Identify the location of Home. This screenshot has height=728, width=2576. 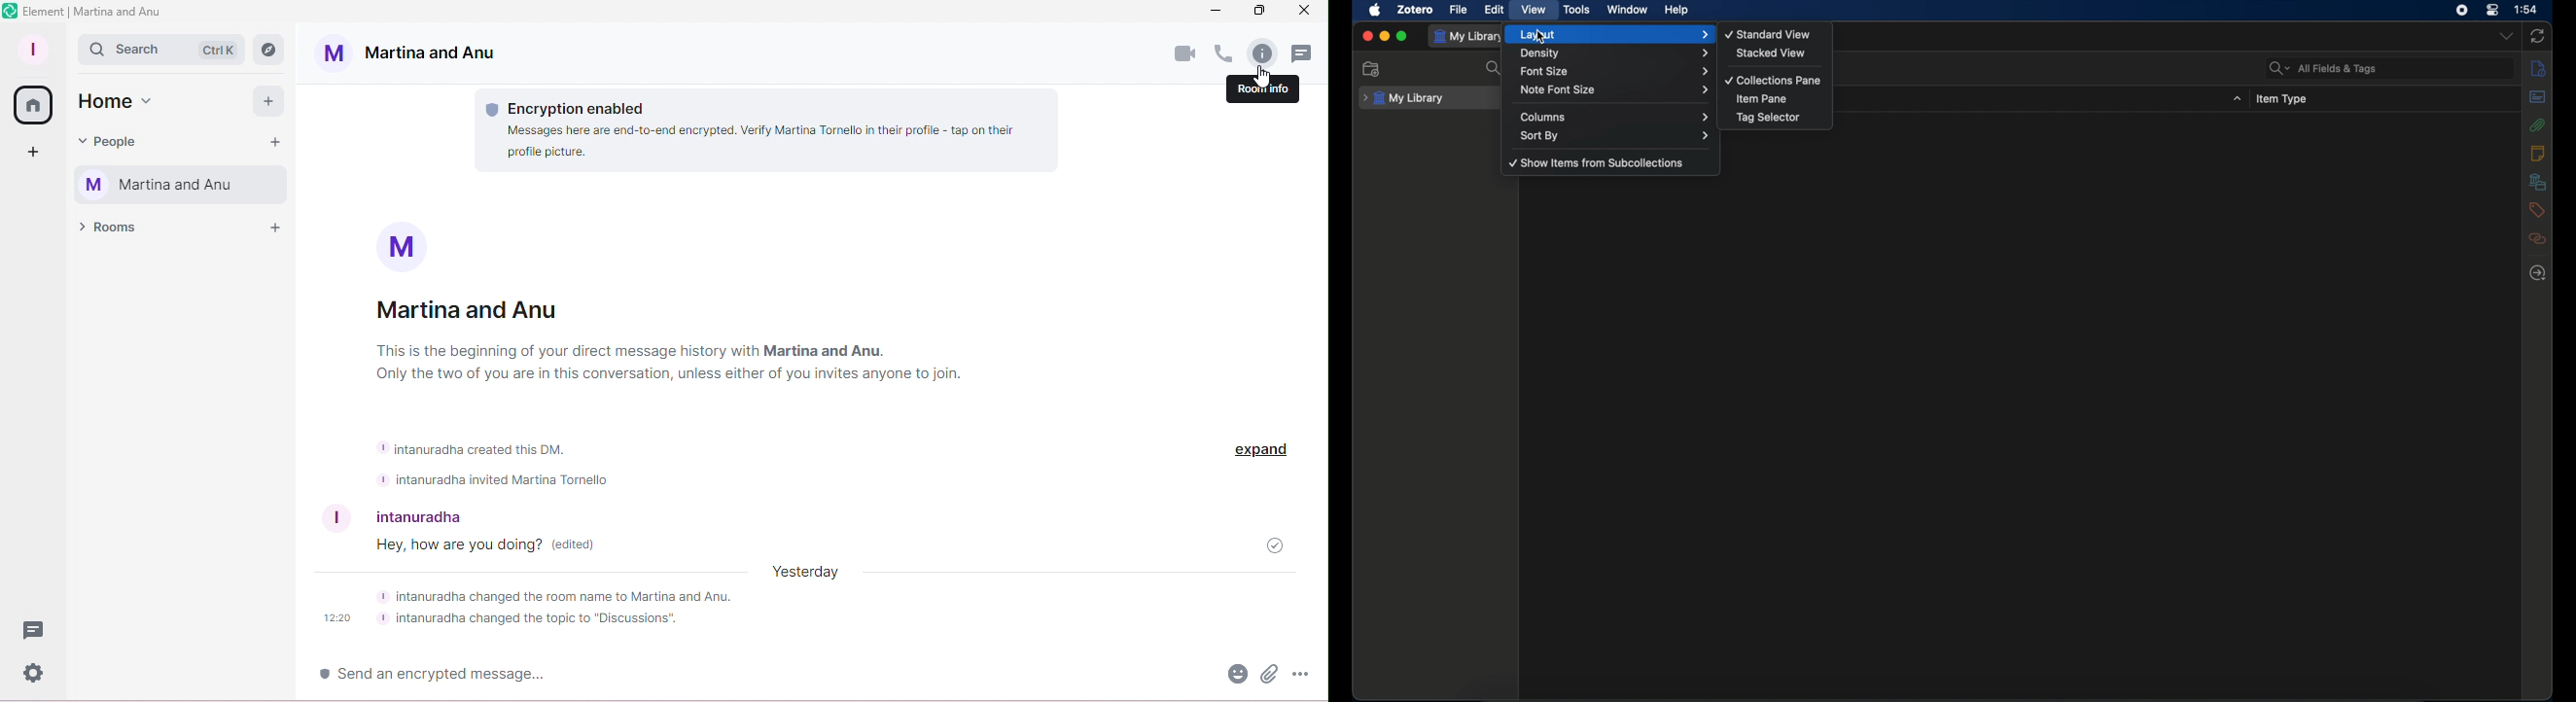
(32, 106).